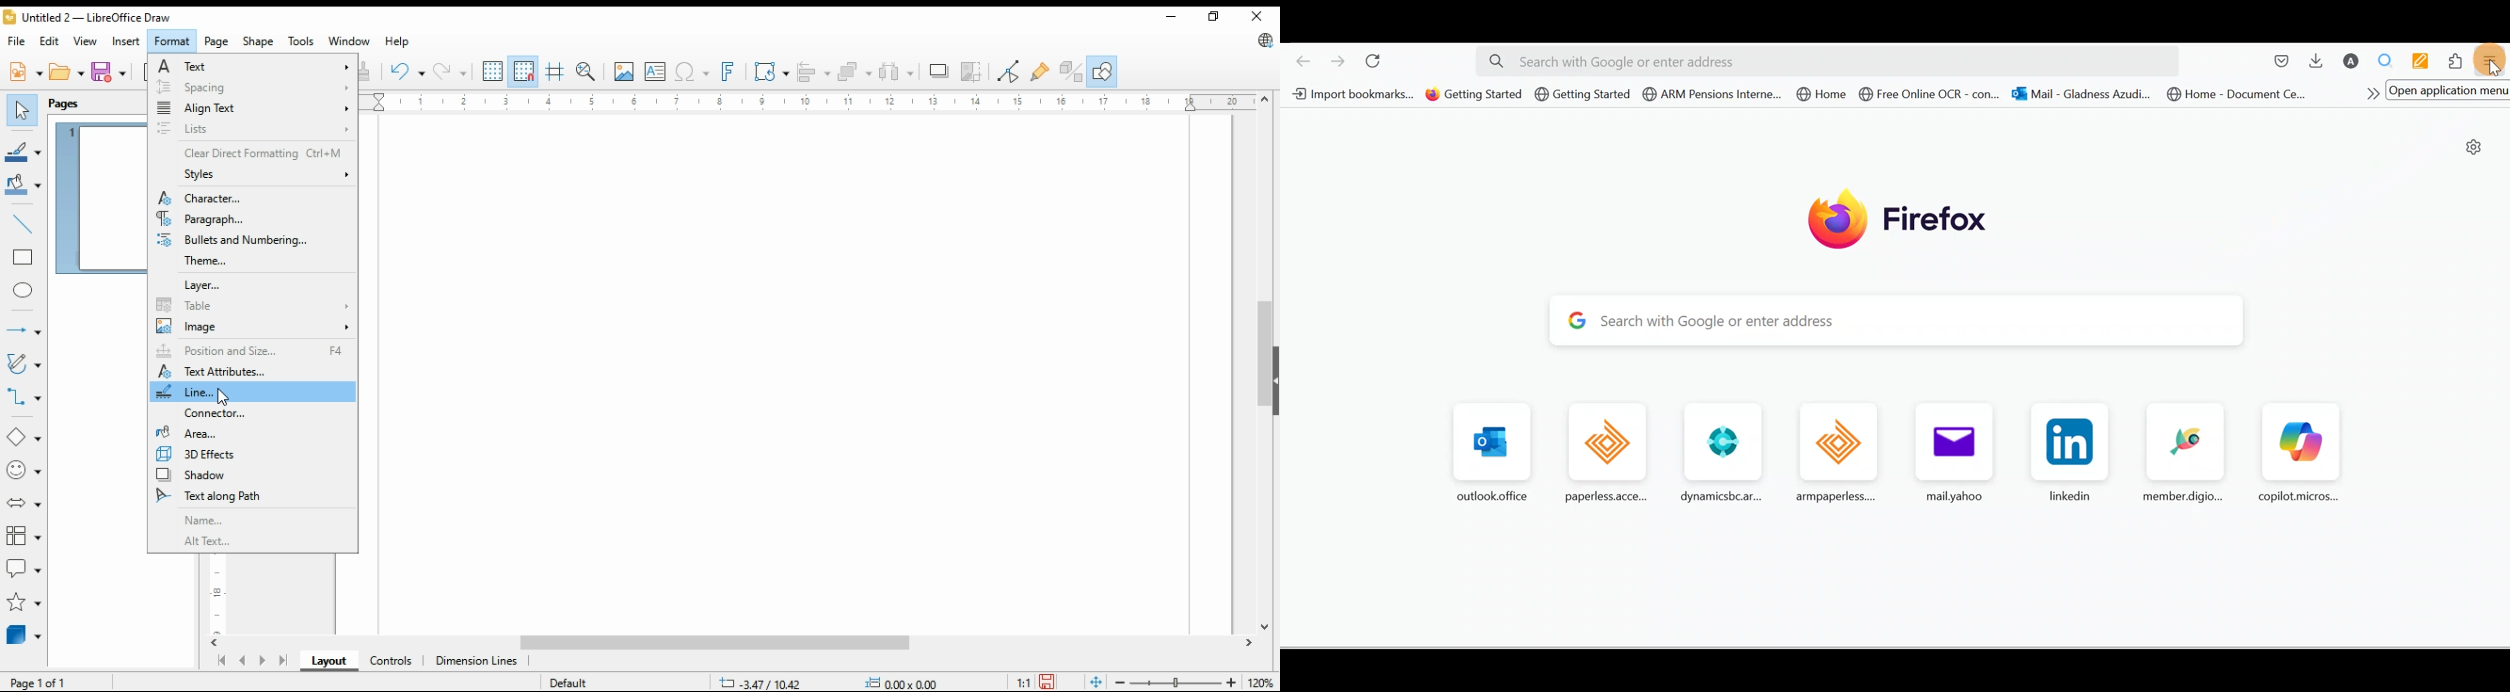 The width and height of the screenshot is (2520, 700). I want to click on 1:1, so click(1023, 681).